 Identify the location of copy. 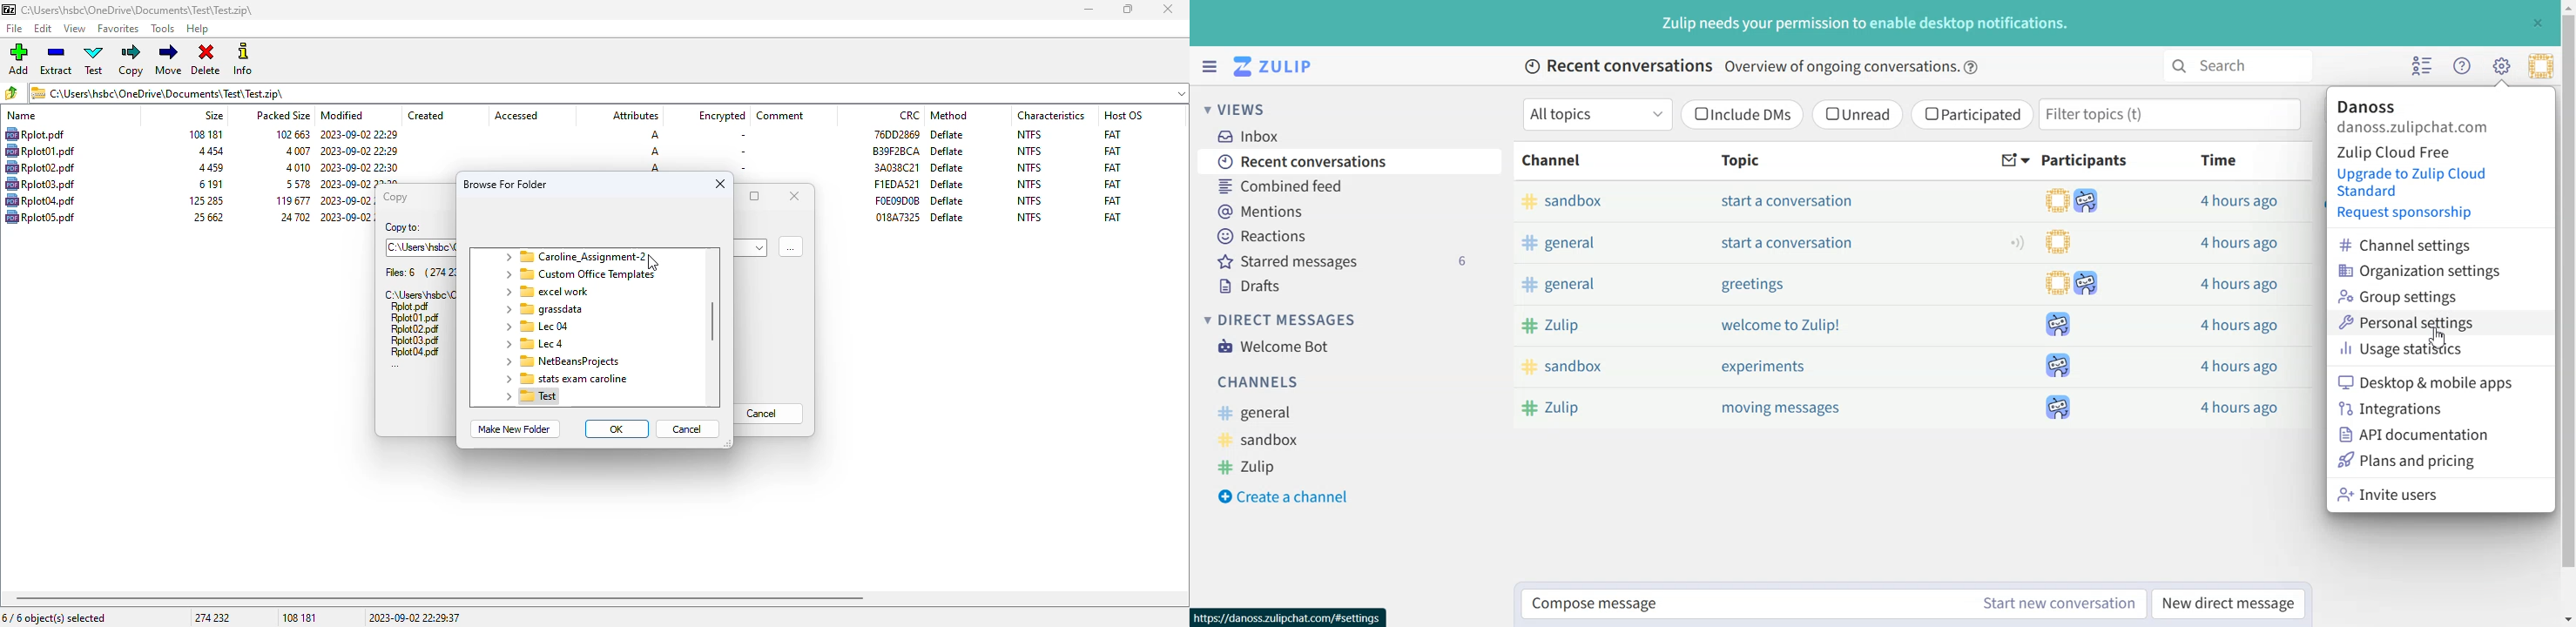
(132, 60).